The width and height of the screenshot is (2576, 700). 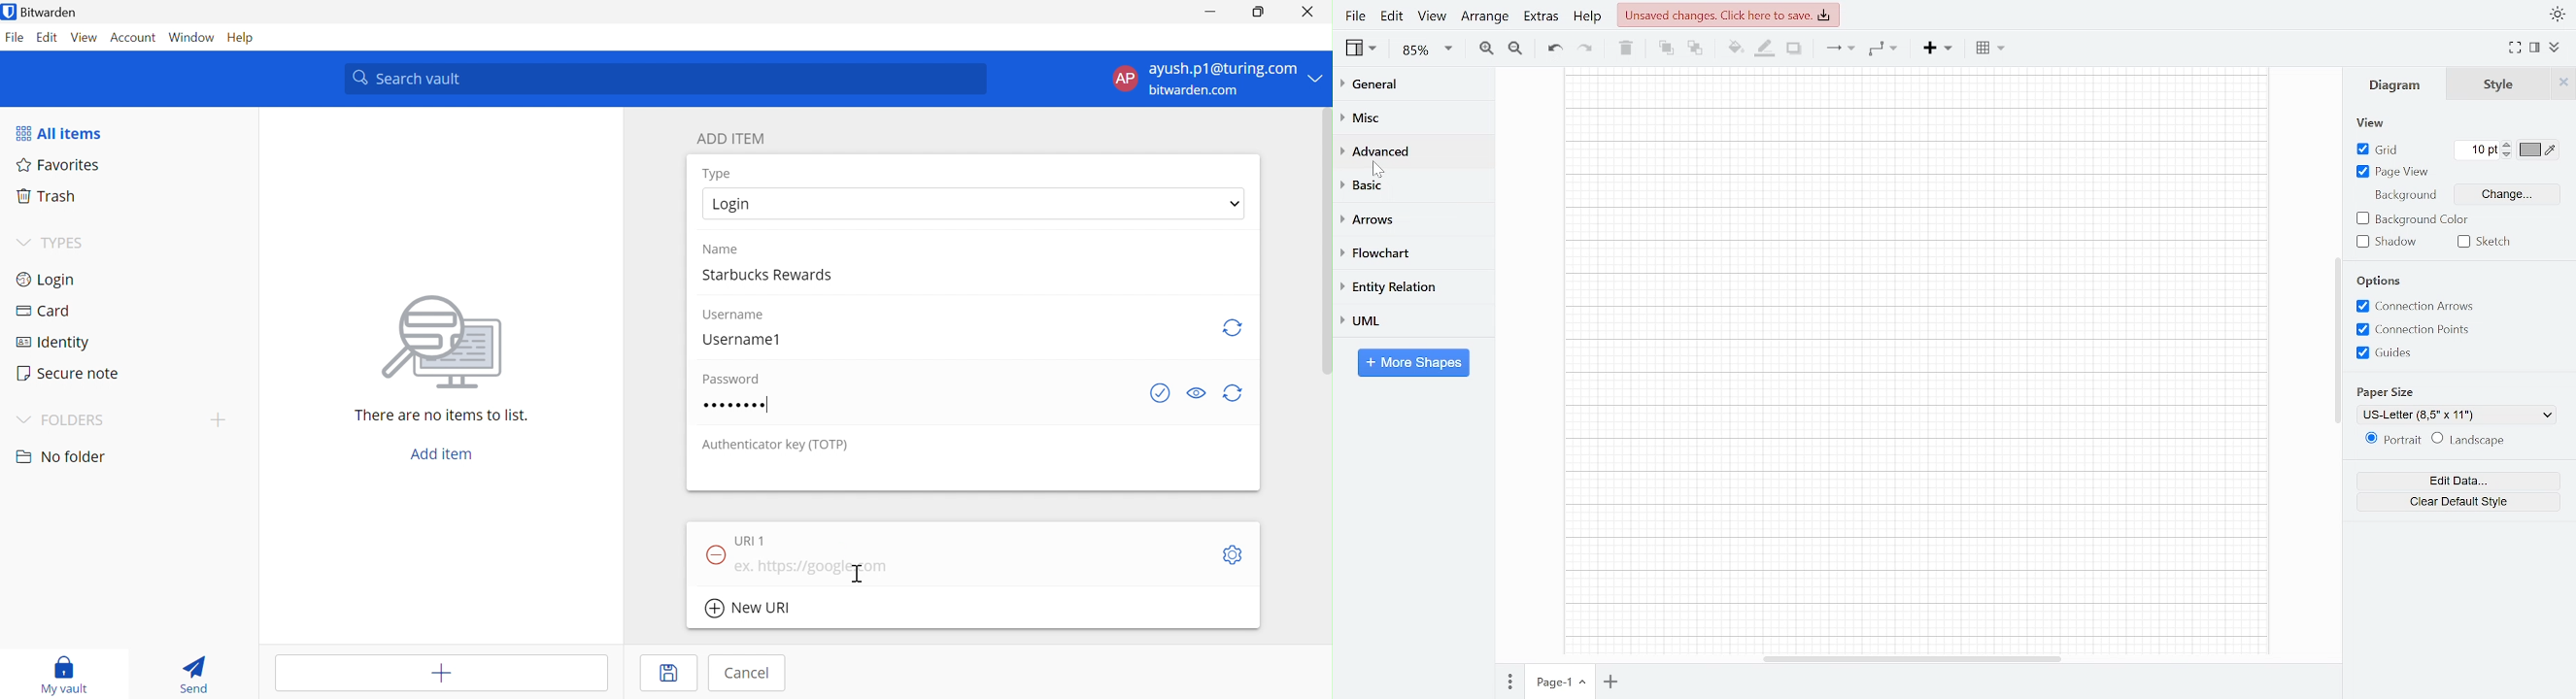 What do you see at coordinates (246, 38) in the screenshot?
I see `Help` at bounding box center [246, 38].